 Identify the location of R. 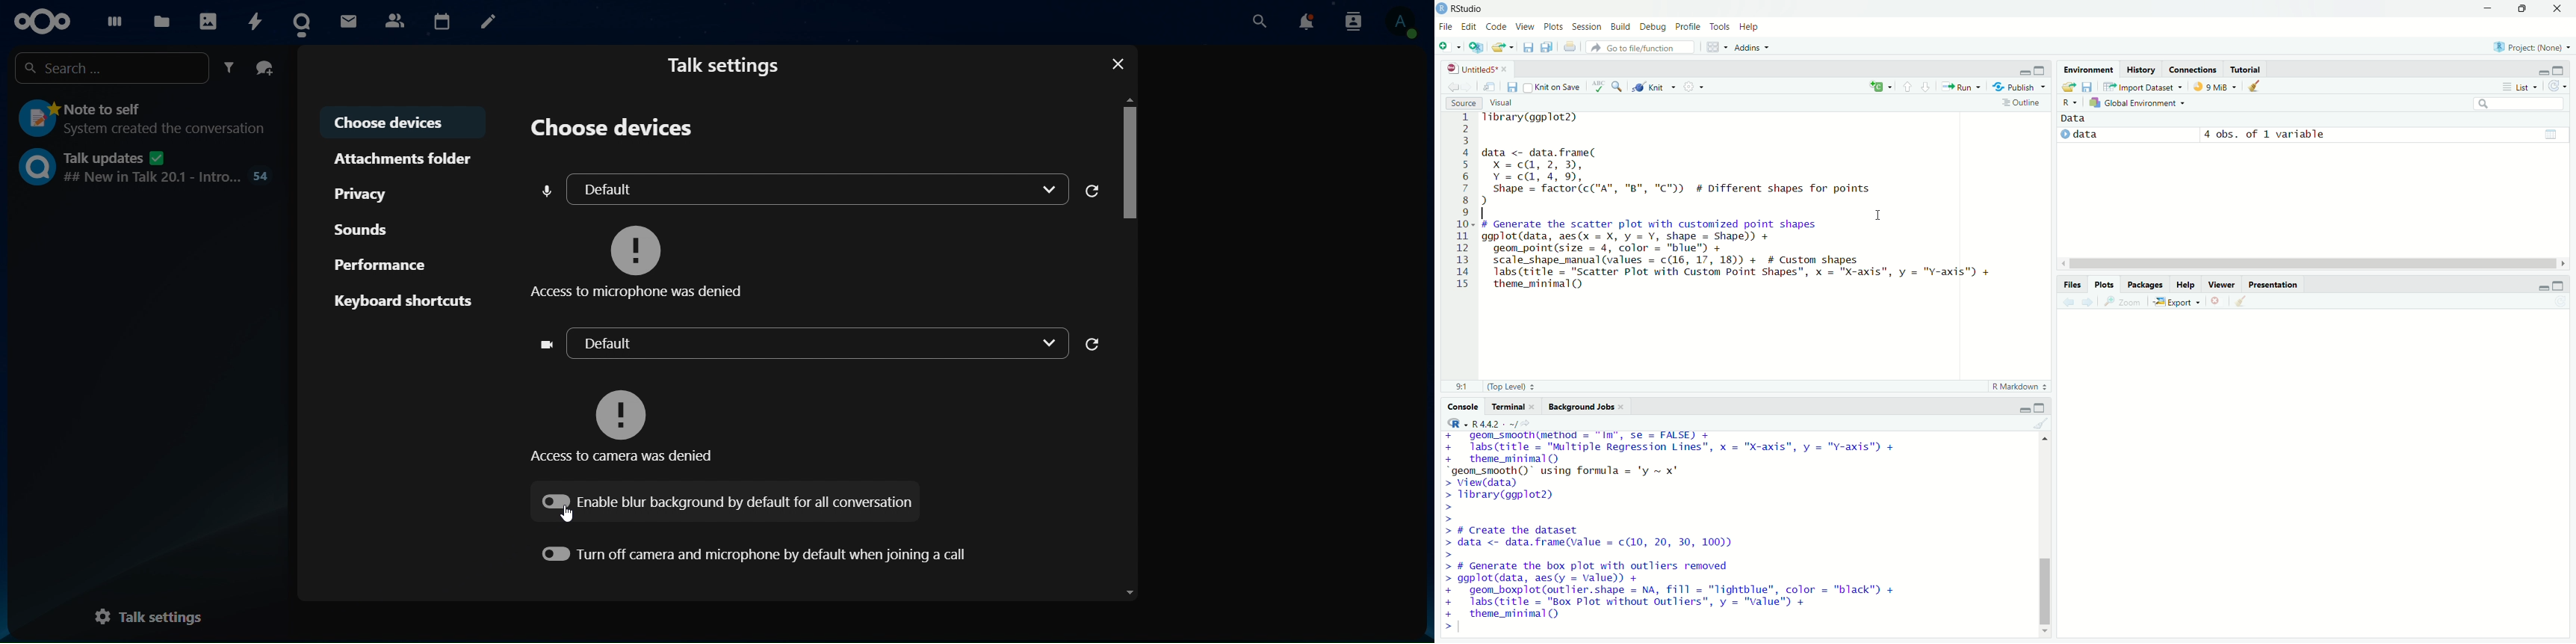
(2070, 104).